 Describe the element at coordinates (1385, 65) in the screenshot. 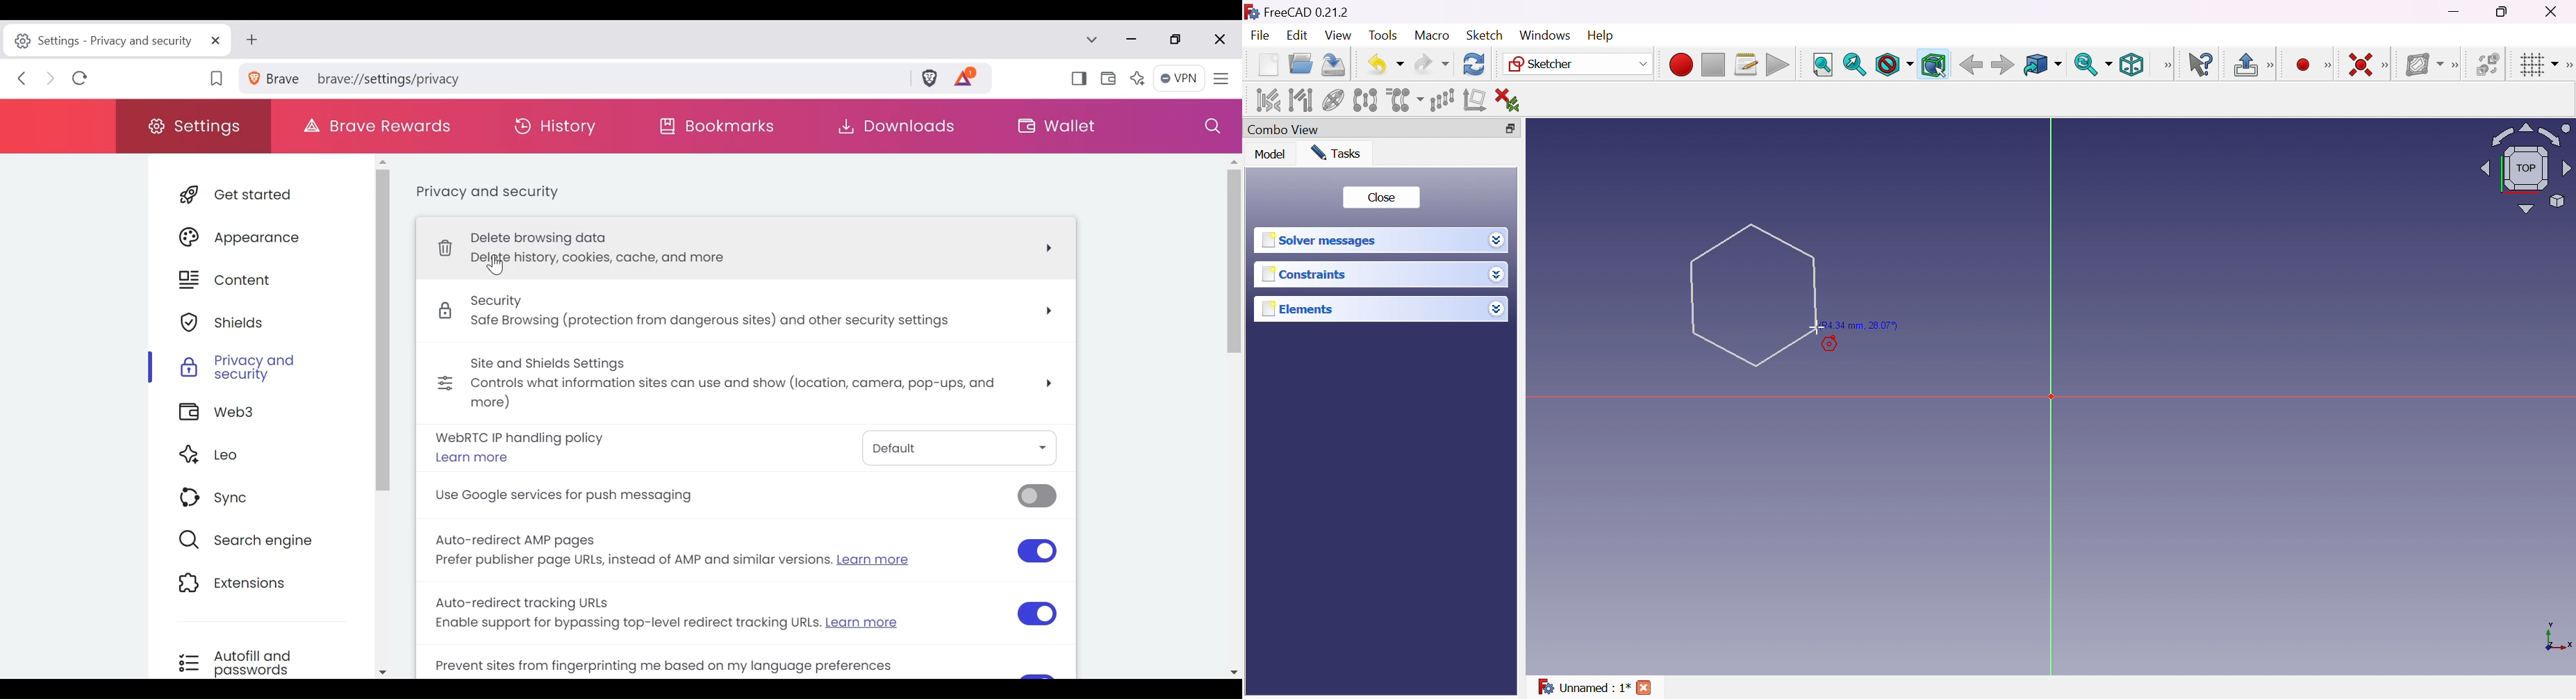

I see `Undo` at that location.